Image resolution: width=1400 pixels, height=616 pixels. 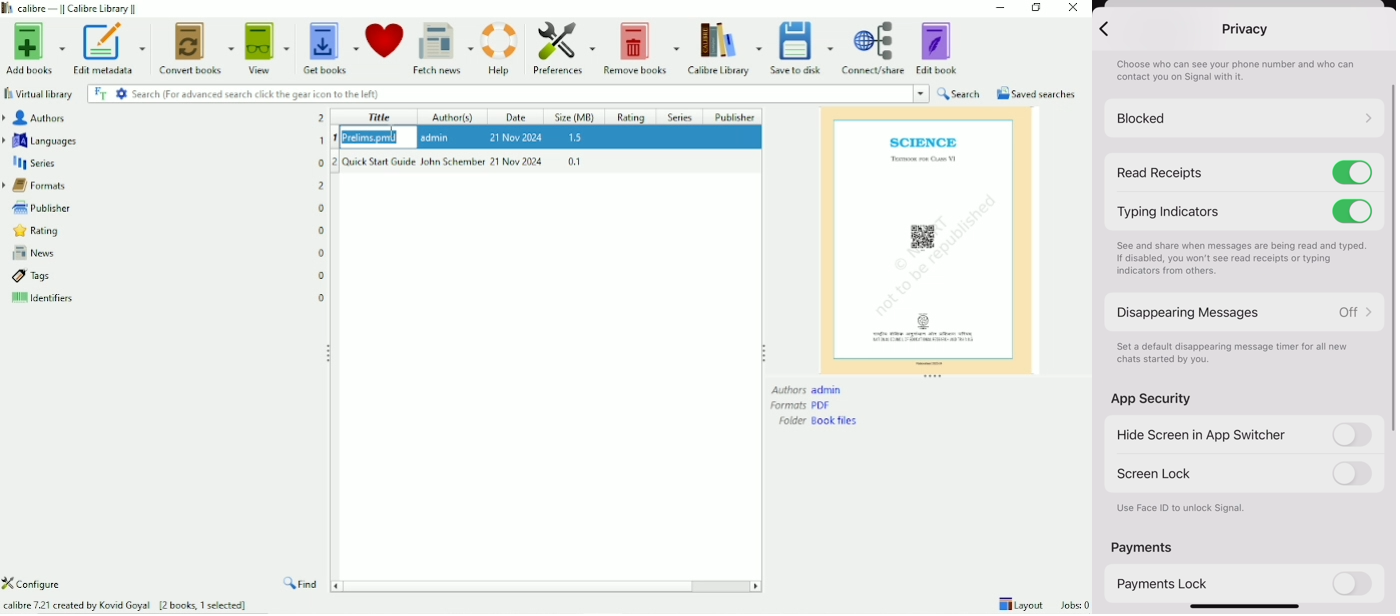 I want to click on Series, so click(x=34, y=164).